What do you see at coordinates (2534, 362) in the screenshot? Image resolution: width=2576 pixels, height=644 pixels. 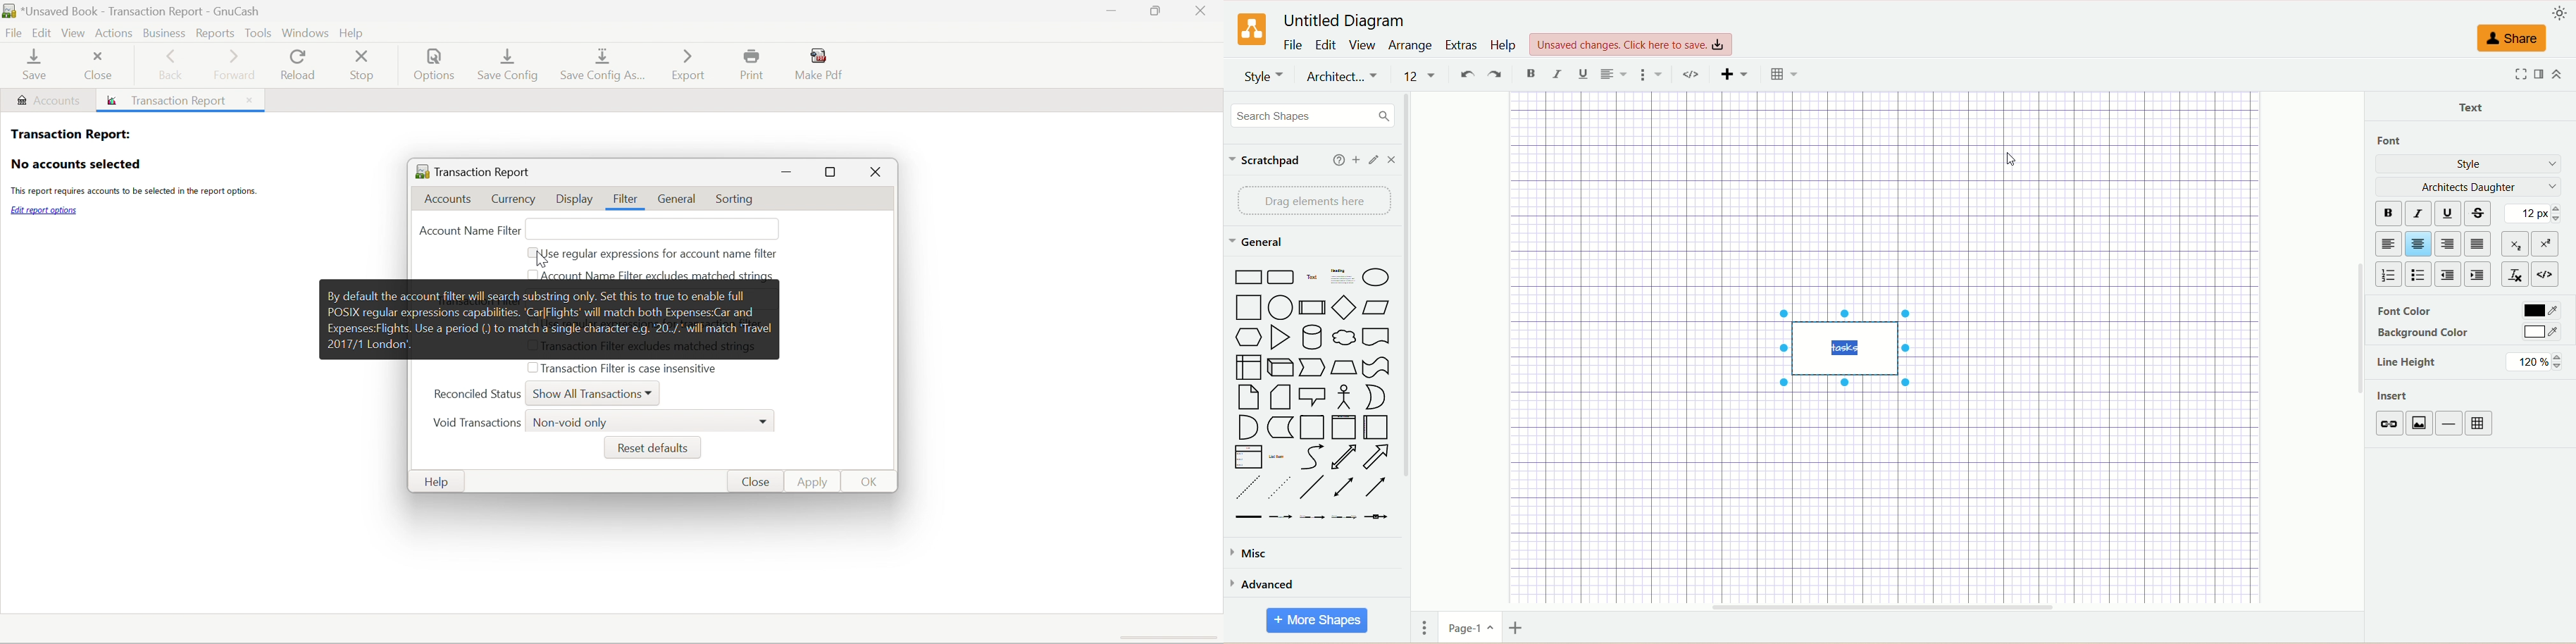 I see `120%` at bounding box center [2534, 362].